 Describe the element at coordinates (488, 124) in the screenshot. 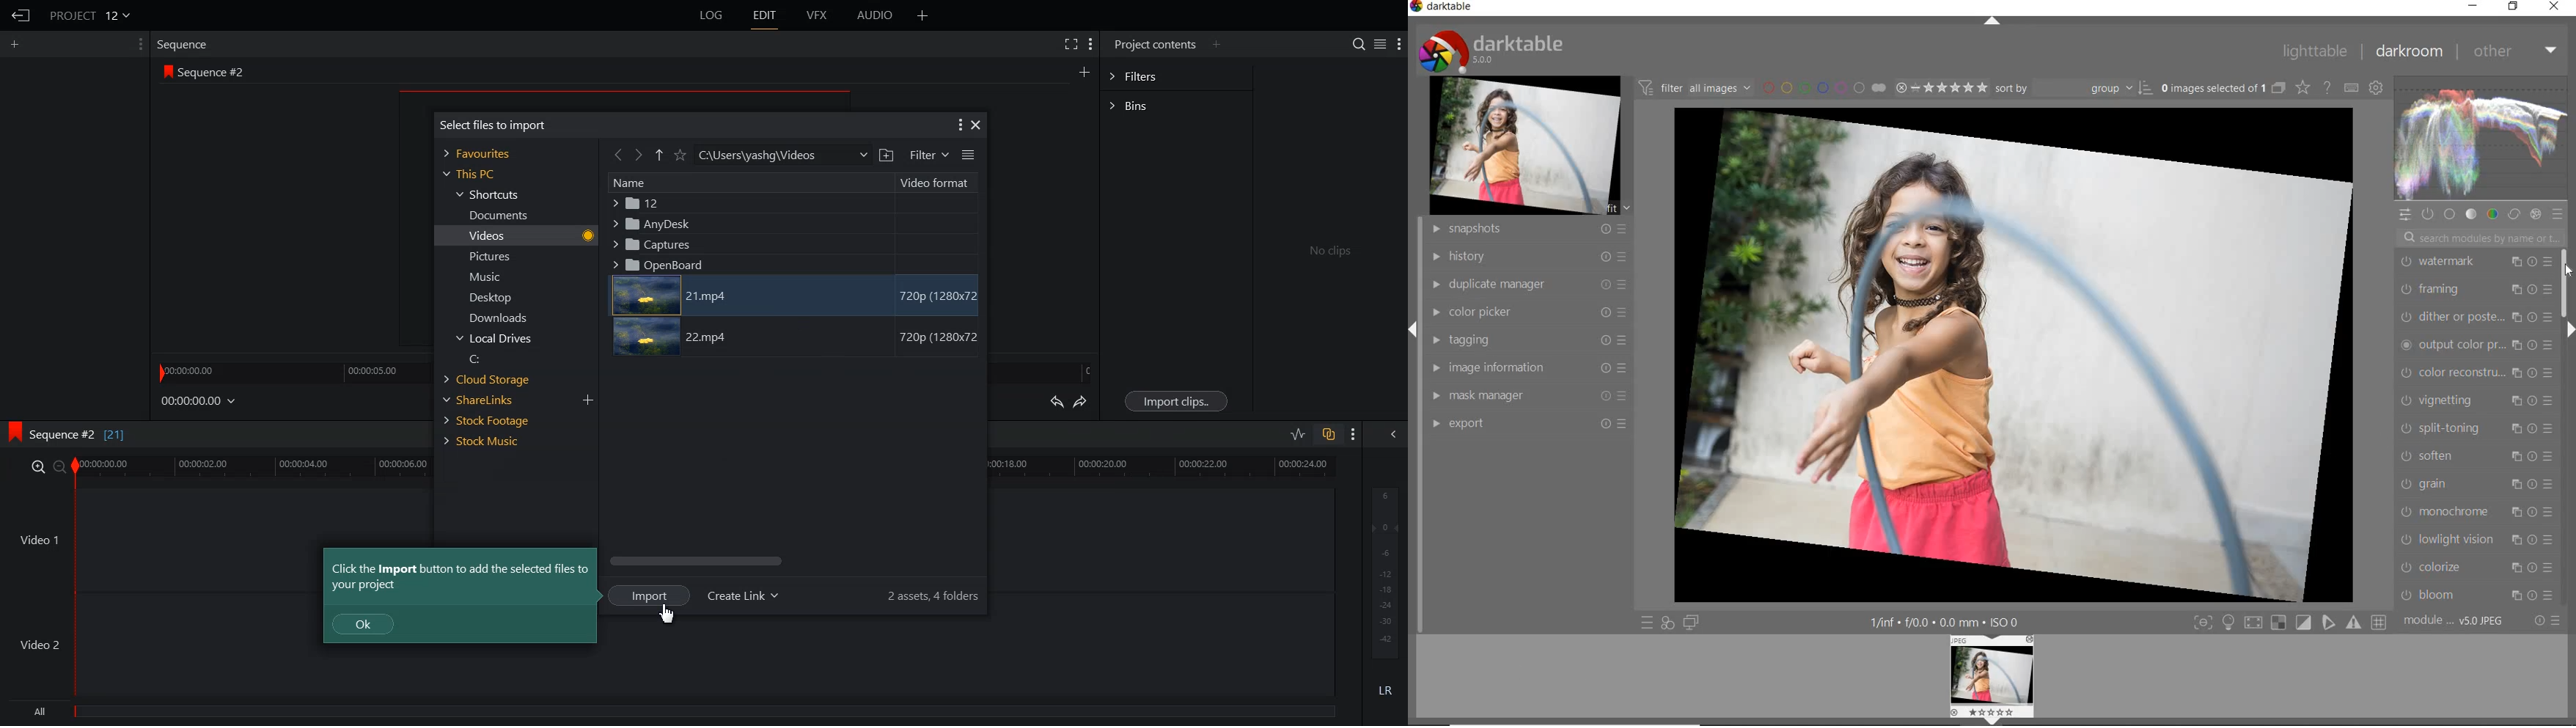

I see `Select files to import` at that location.